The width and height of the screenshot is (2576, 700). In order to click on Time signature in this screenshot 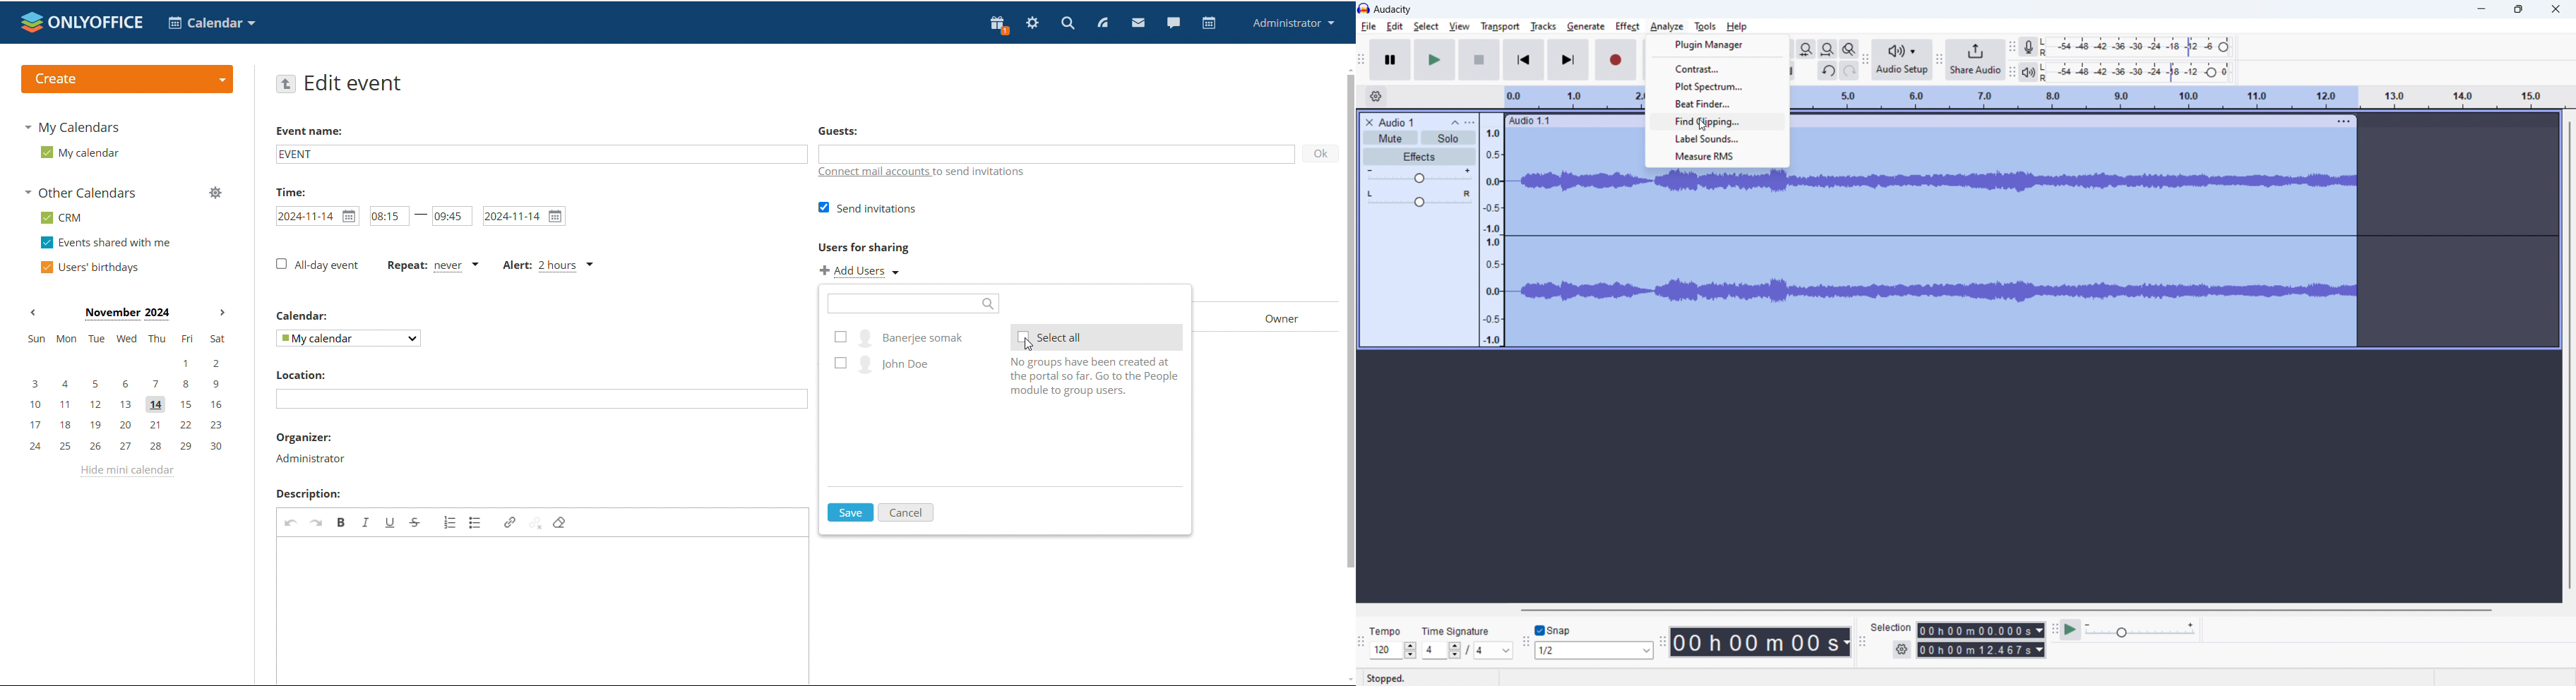, I will do `click(1457, 632)`.